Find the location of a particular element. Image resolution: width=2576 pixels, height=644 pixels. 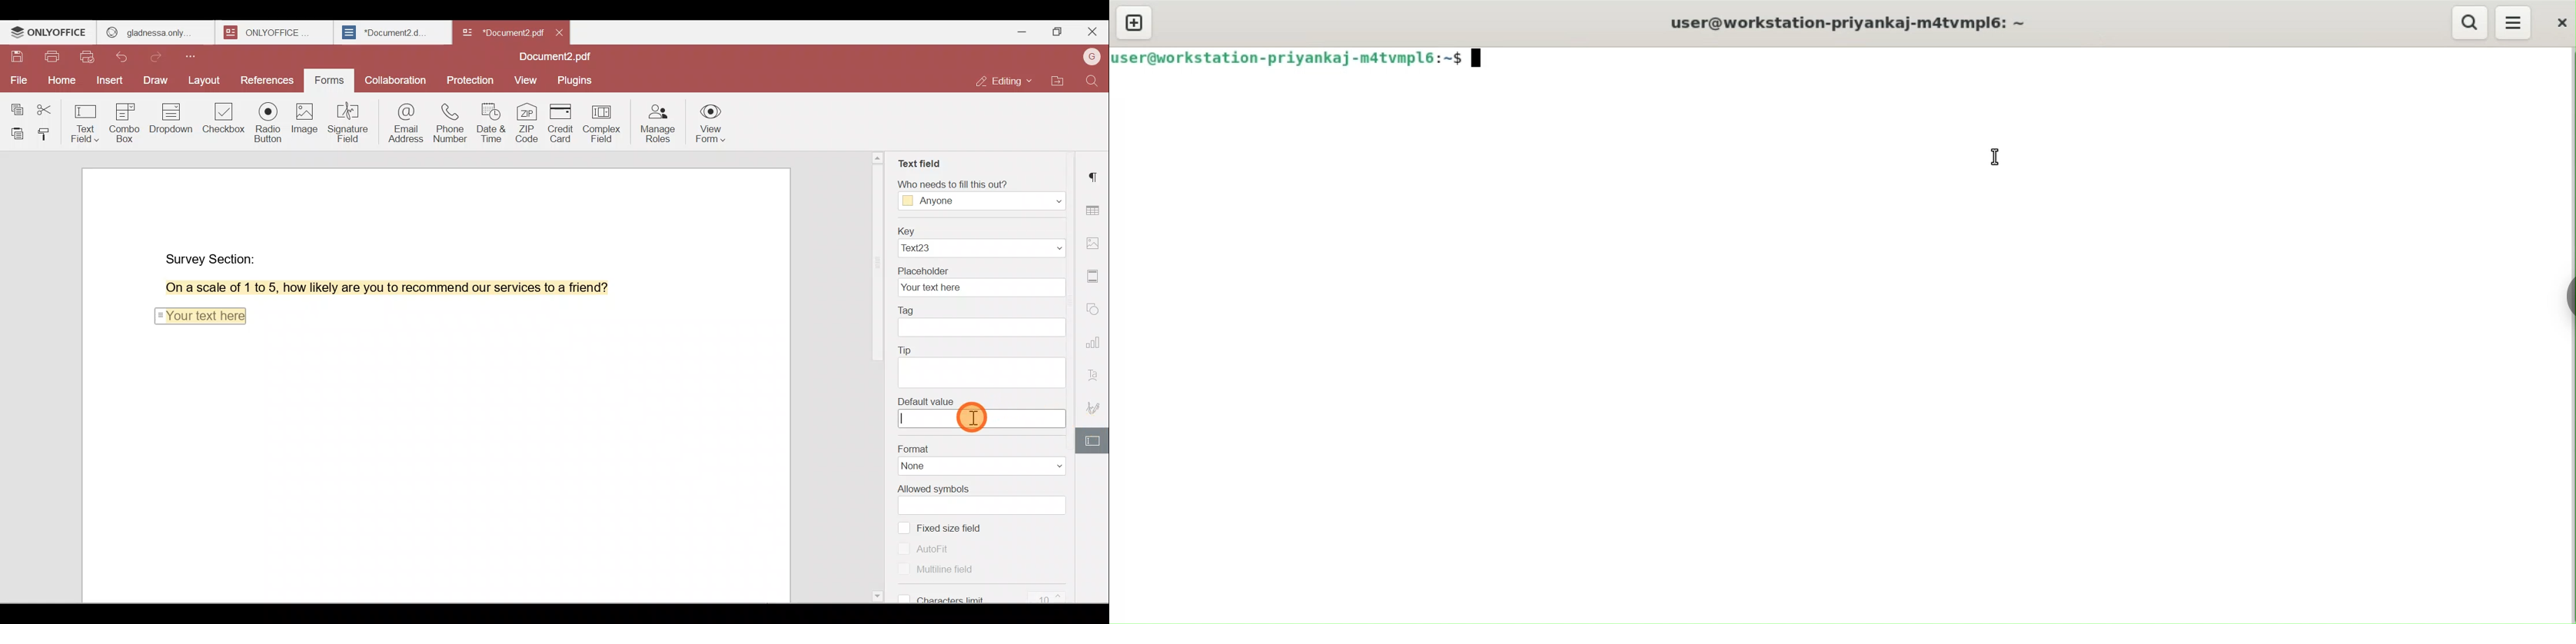

Fixed size field is located at coordinates (961, 527).